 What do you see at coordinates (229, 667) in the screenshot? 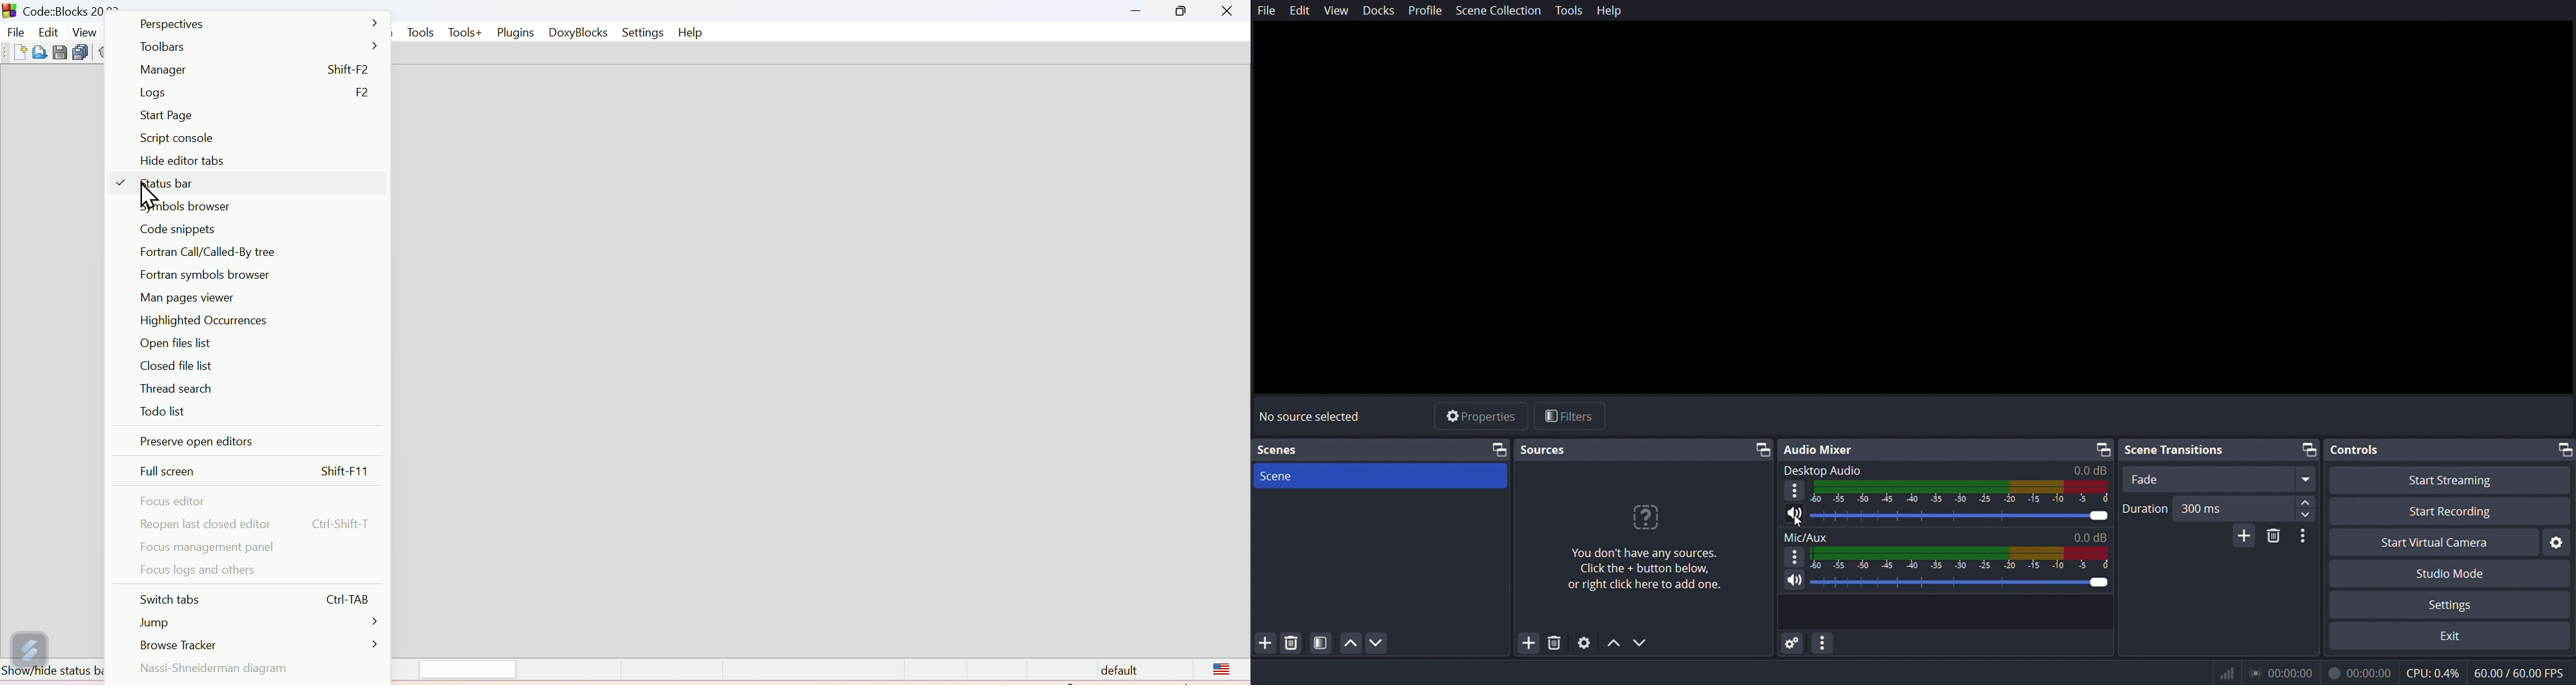
I see `Nassi Shneiderman diagram` at bounding box center [229, 667].